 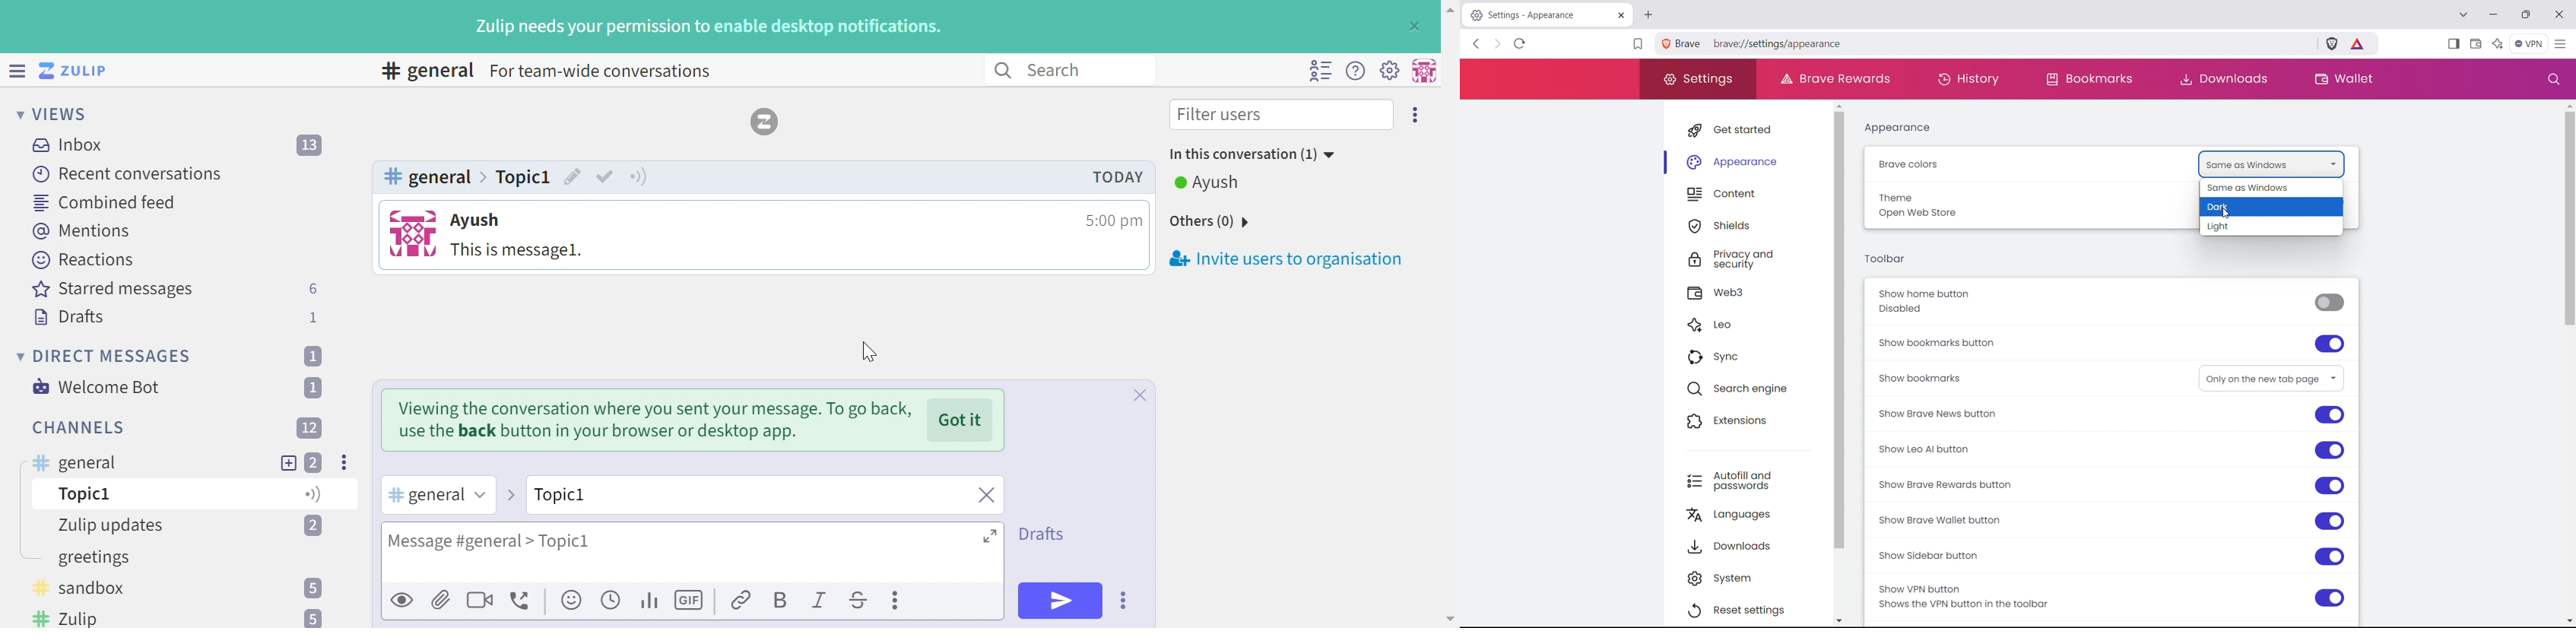 I want to click on show brave wallet button, so click(x=2111, y=519).